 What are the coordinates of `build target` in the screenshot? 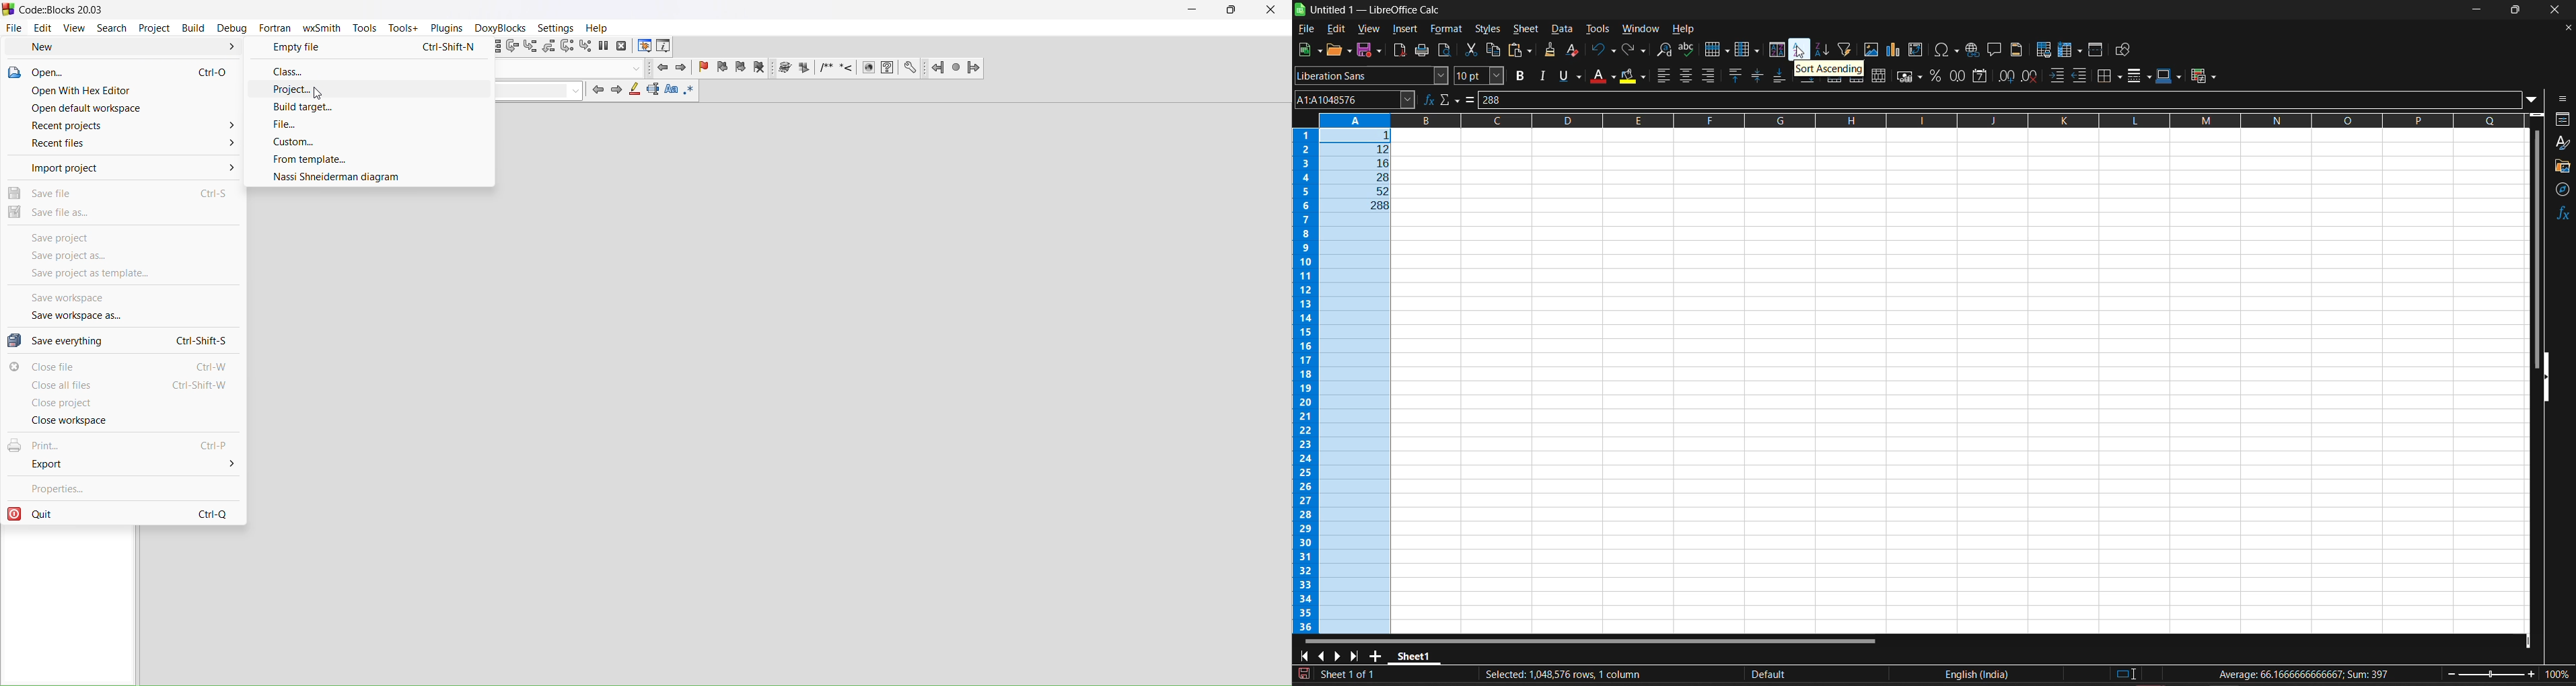 It's located at (369, 107).